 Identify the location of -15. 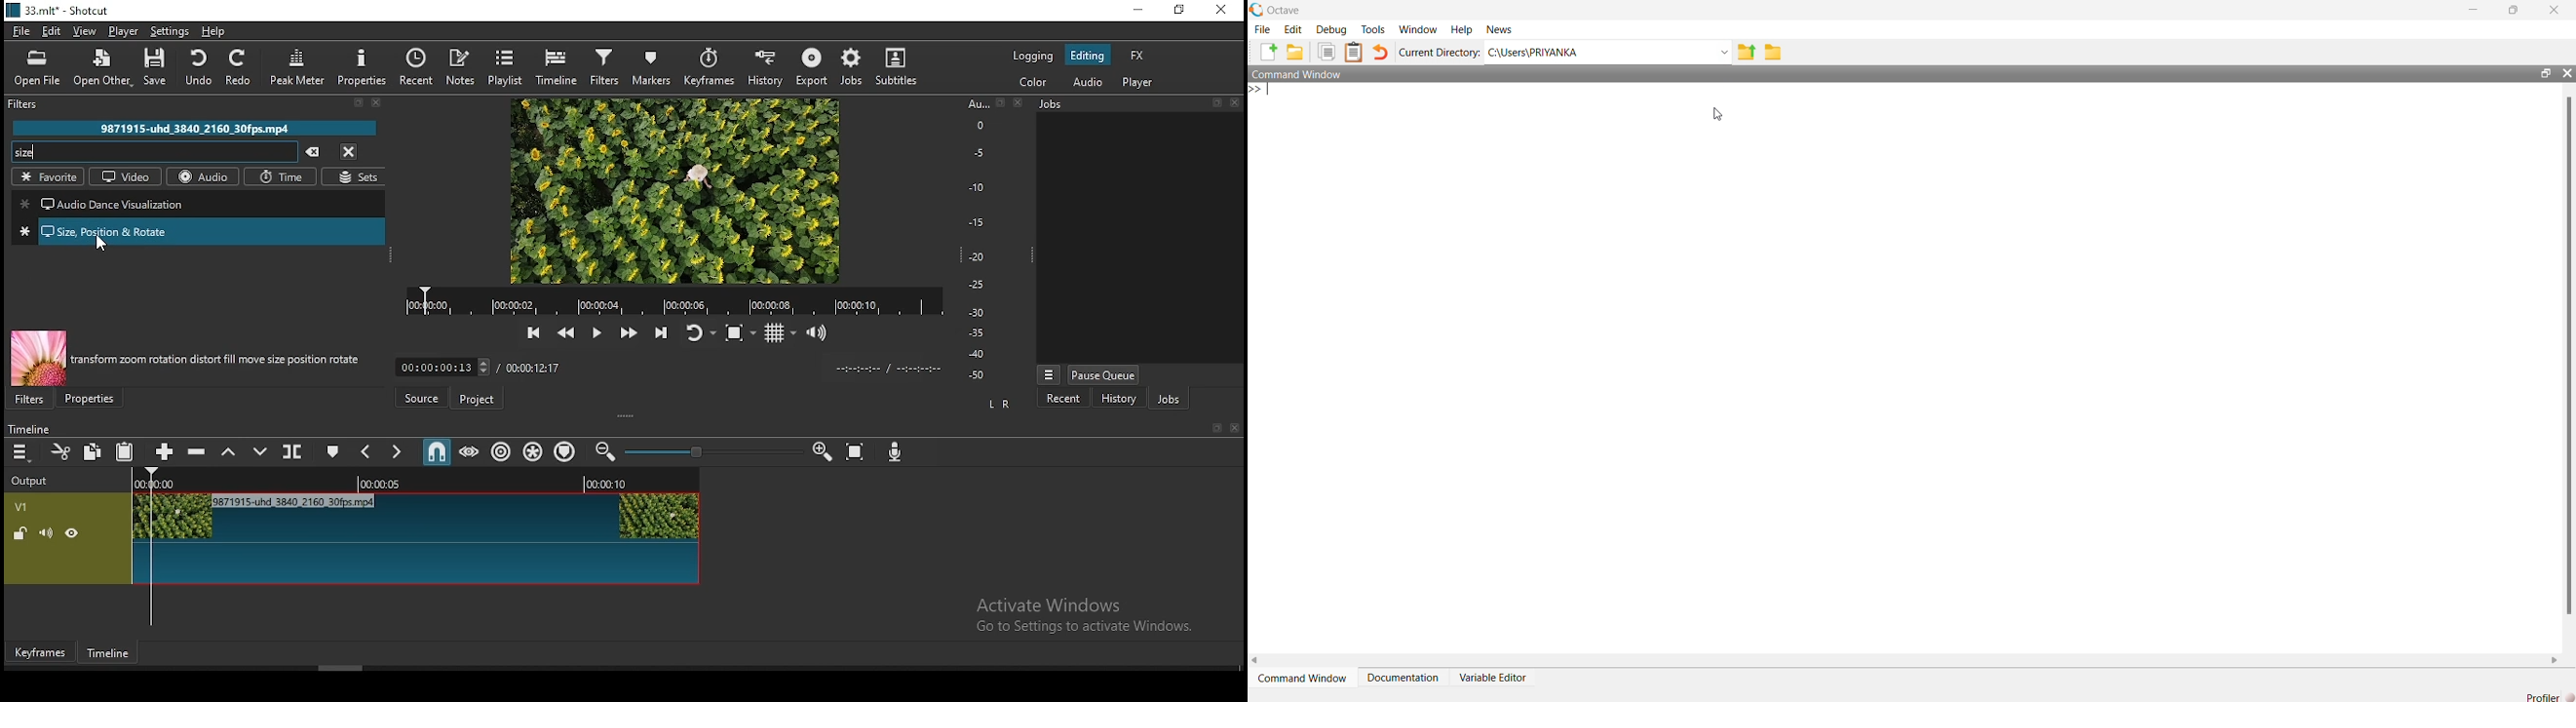
(978, 221).